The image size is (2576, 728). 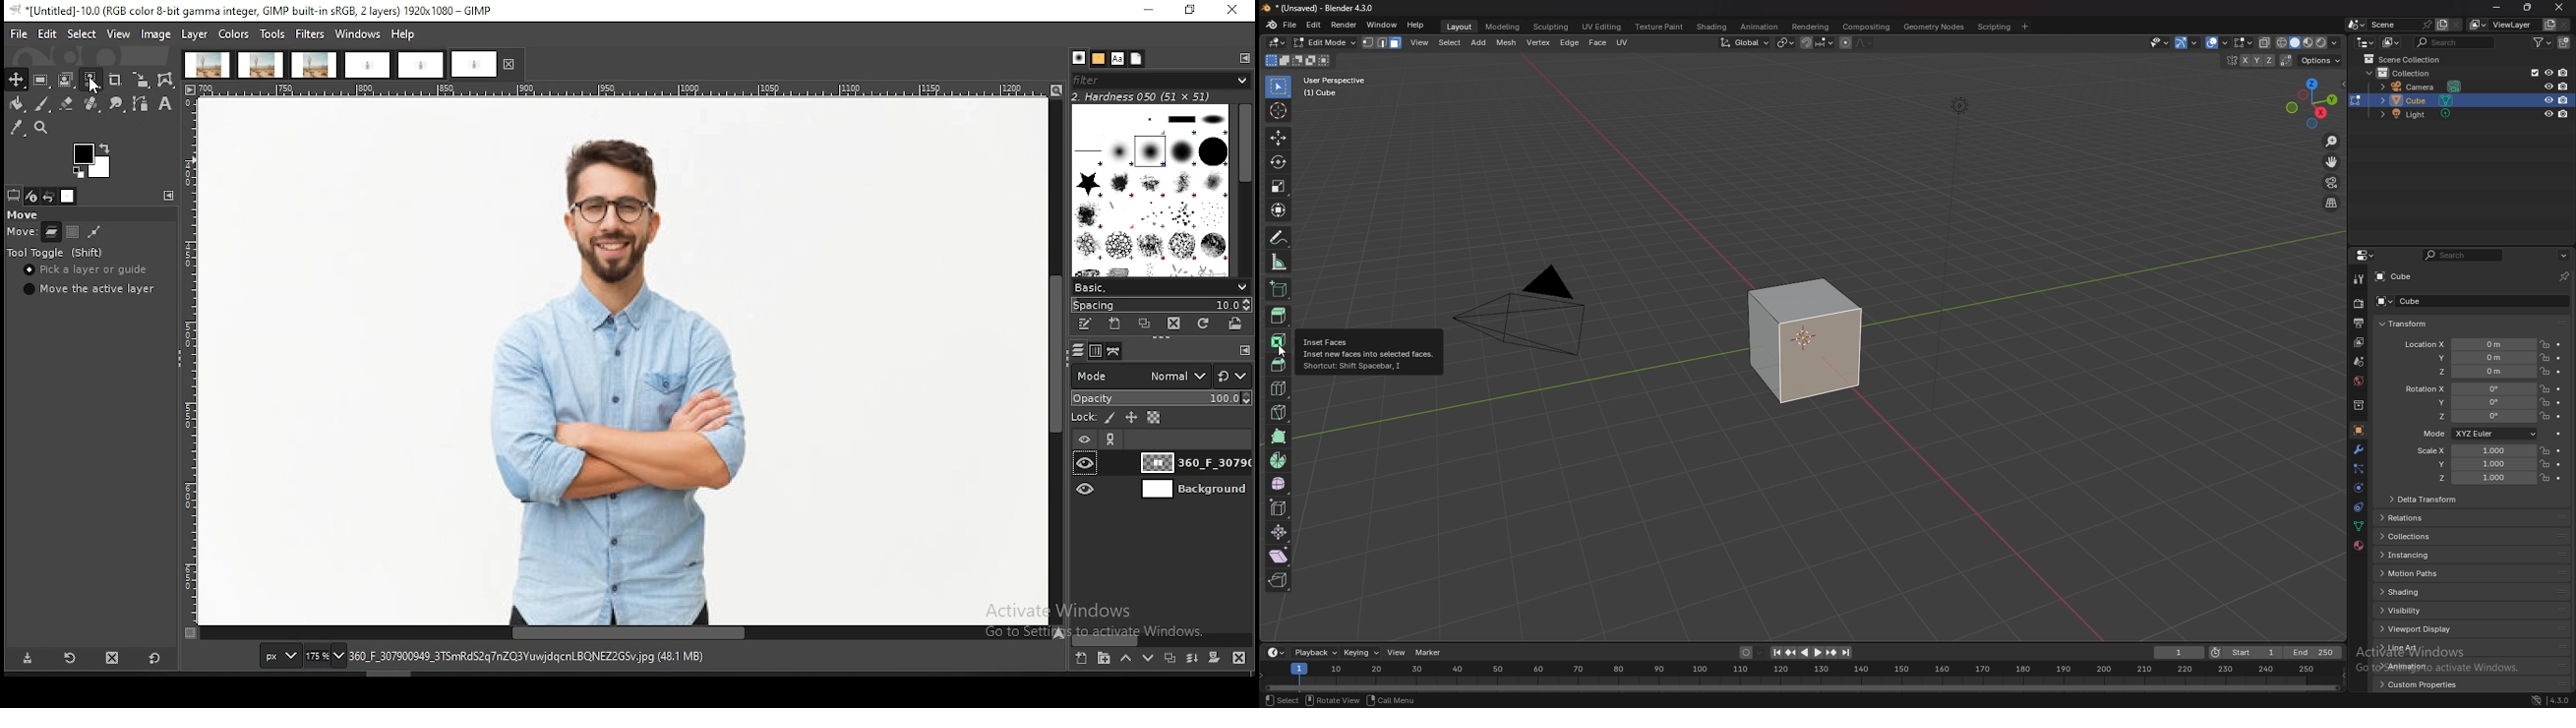 I want to click on camera viewpoint, so click(x=2332, y=183).